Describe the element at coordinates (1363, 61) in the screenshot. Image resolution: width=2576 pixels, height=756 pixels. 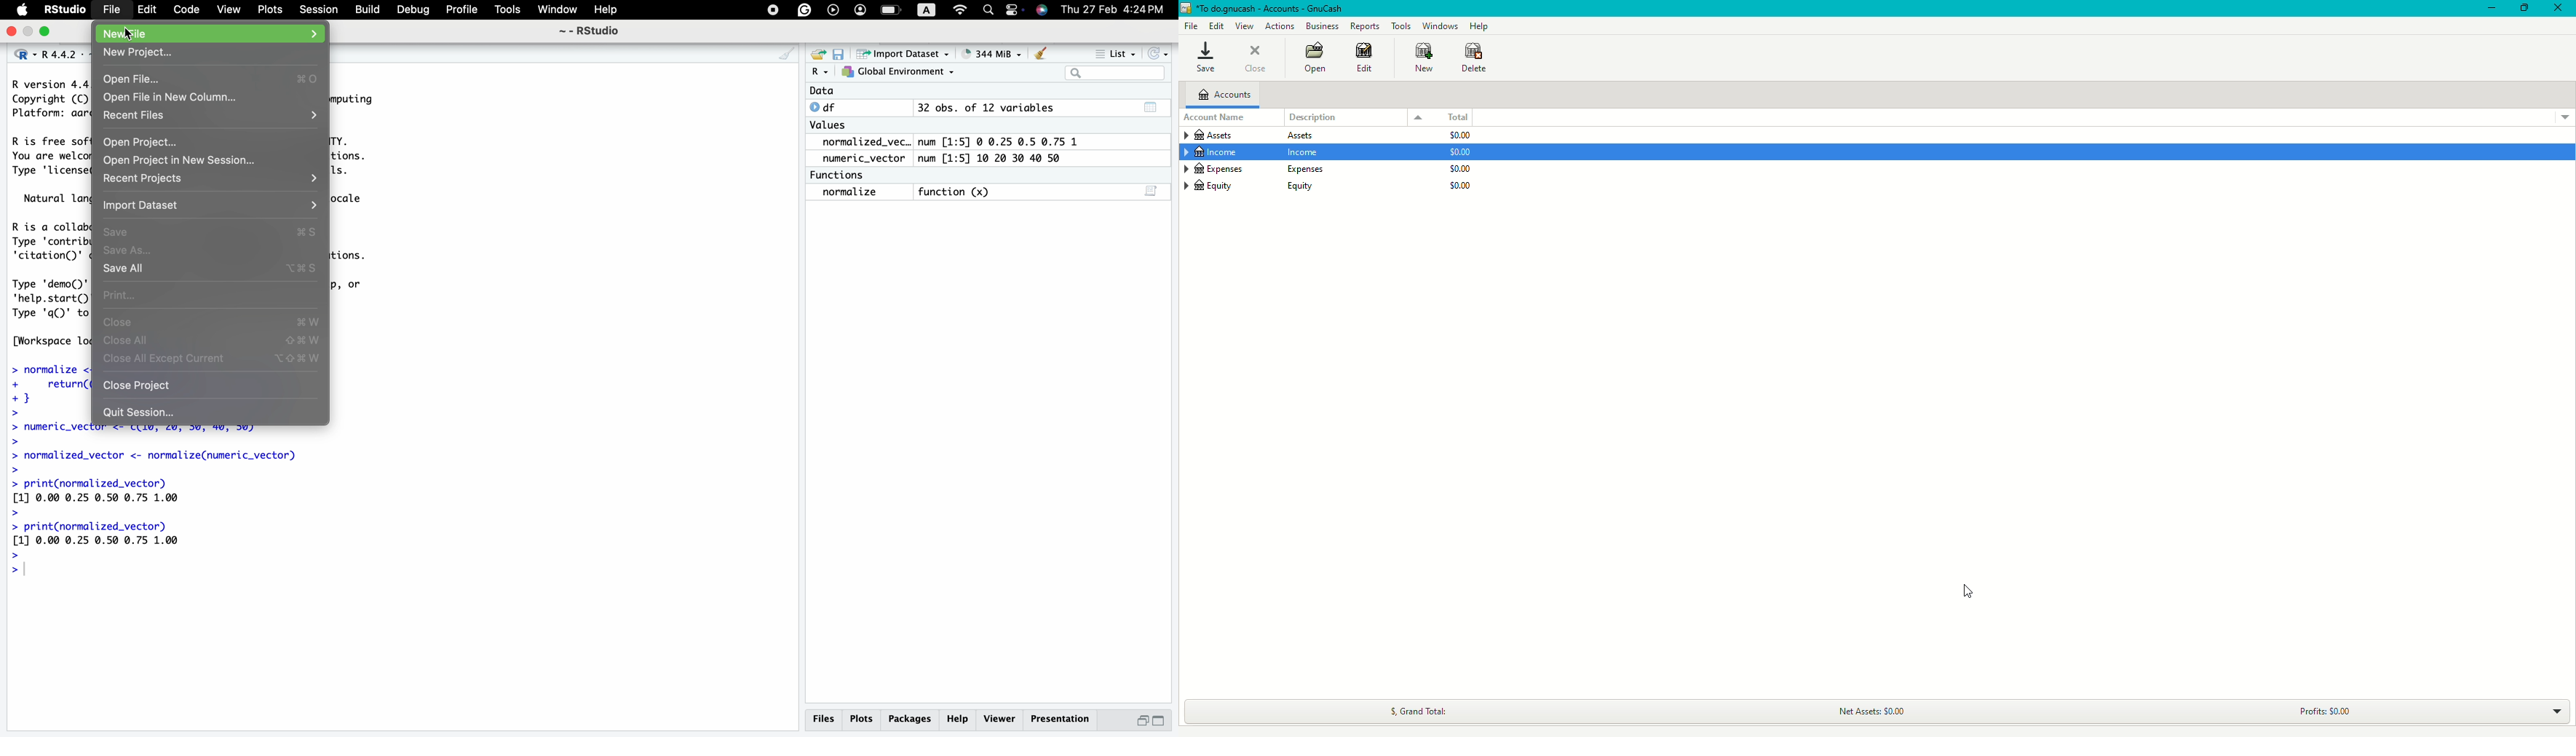
I see `Edit` at that location.